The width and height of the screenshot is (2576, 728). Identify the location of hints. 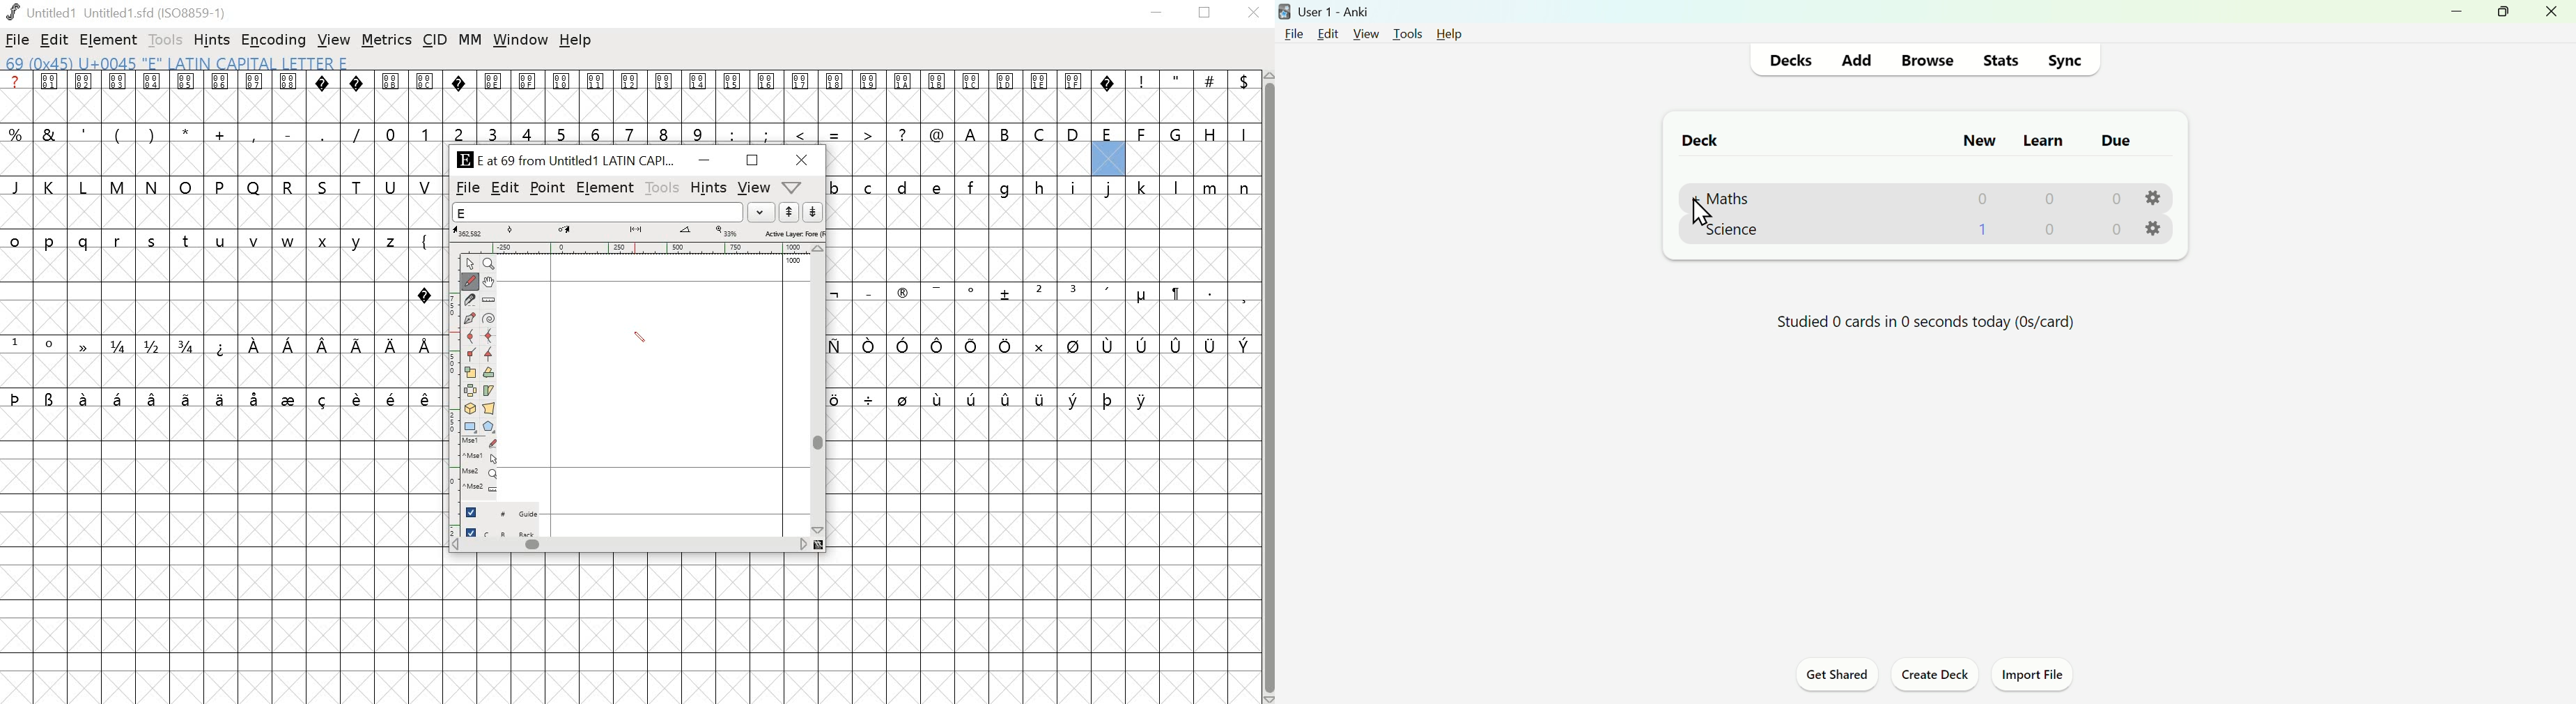
(212, 40).